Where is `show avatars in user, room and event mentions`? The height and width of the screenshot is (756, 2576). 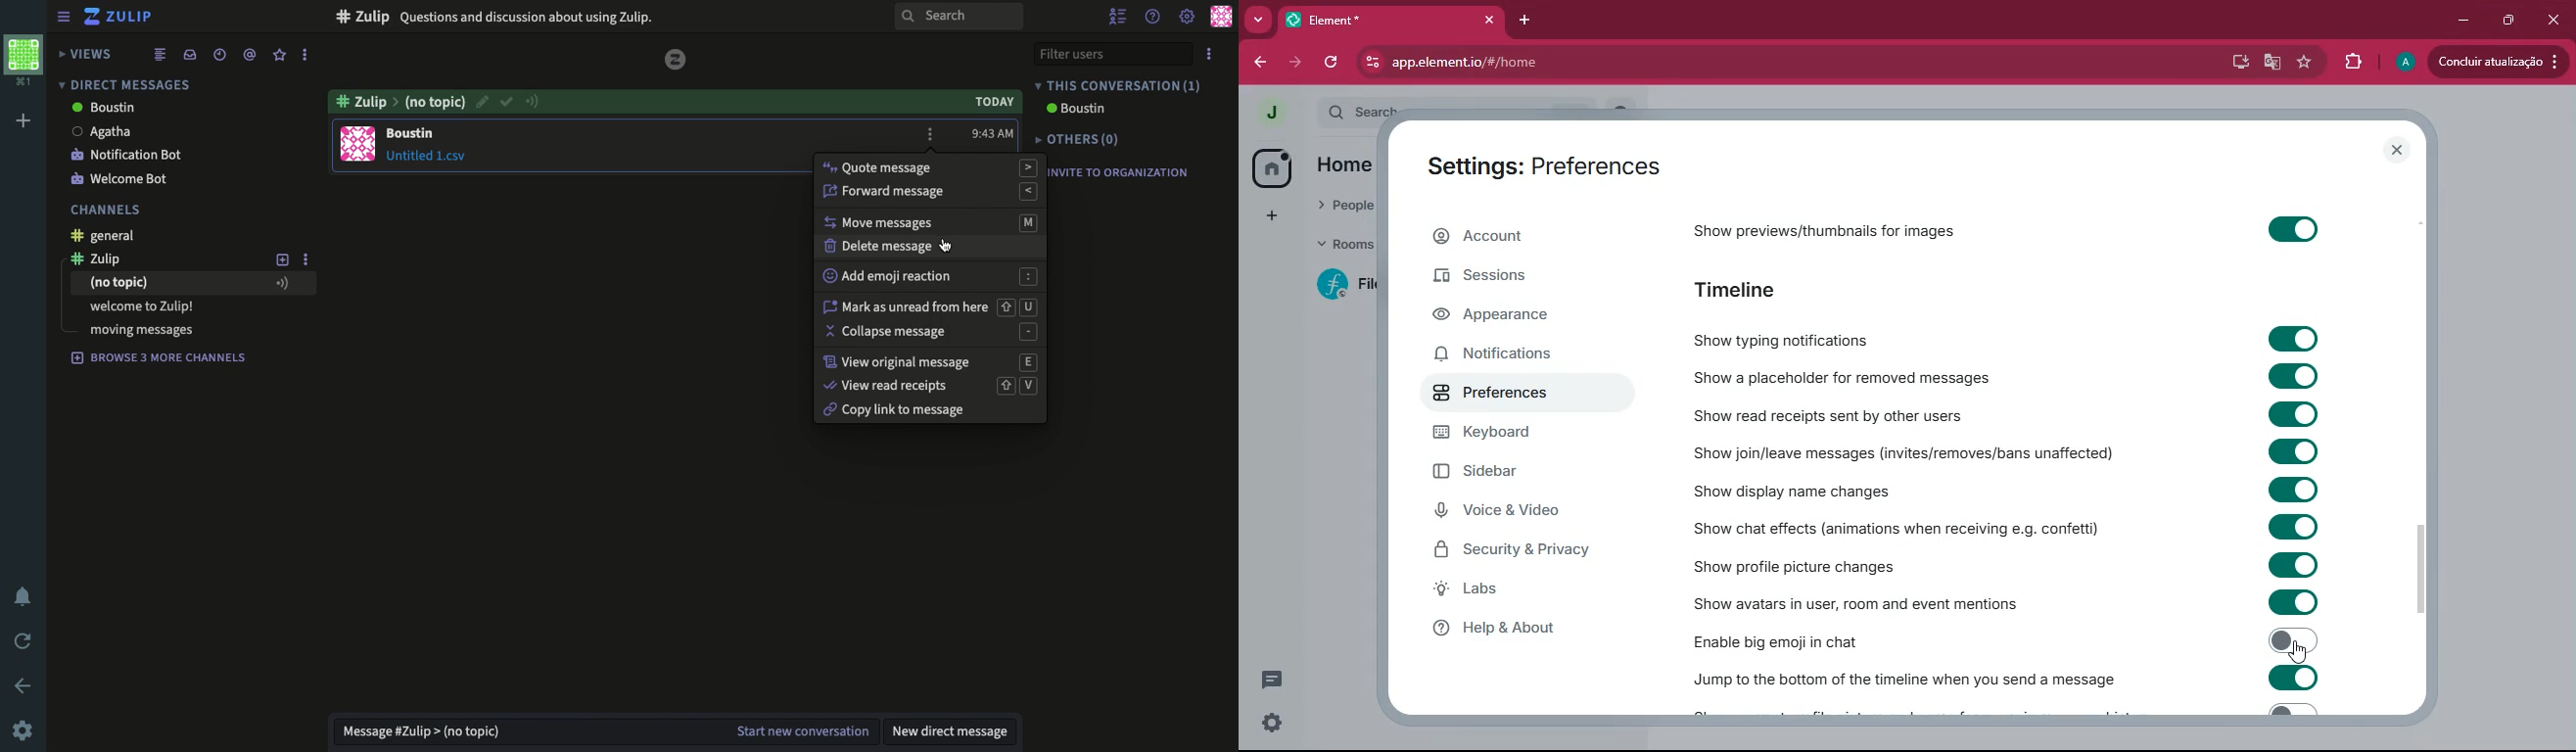
show avatars in user, room and event mentions is located at coordinates (1853, 603).